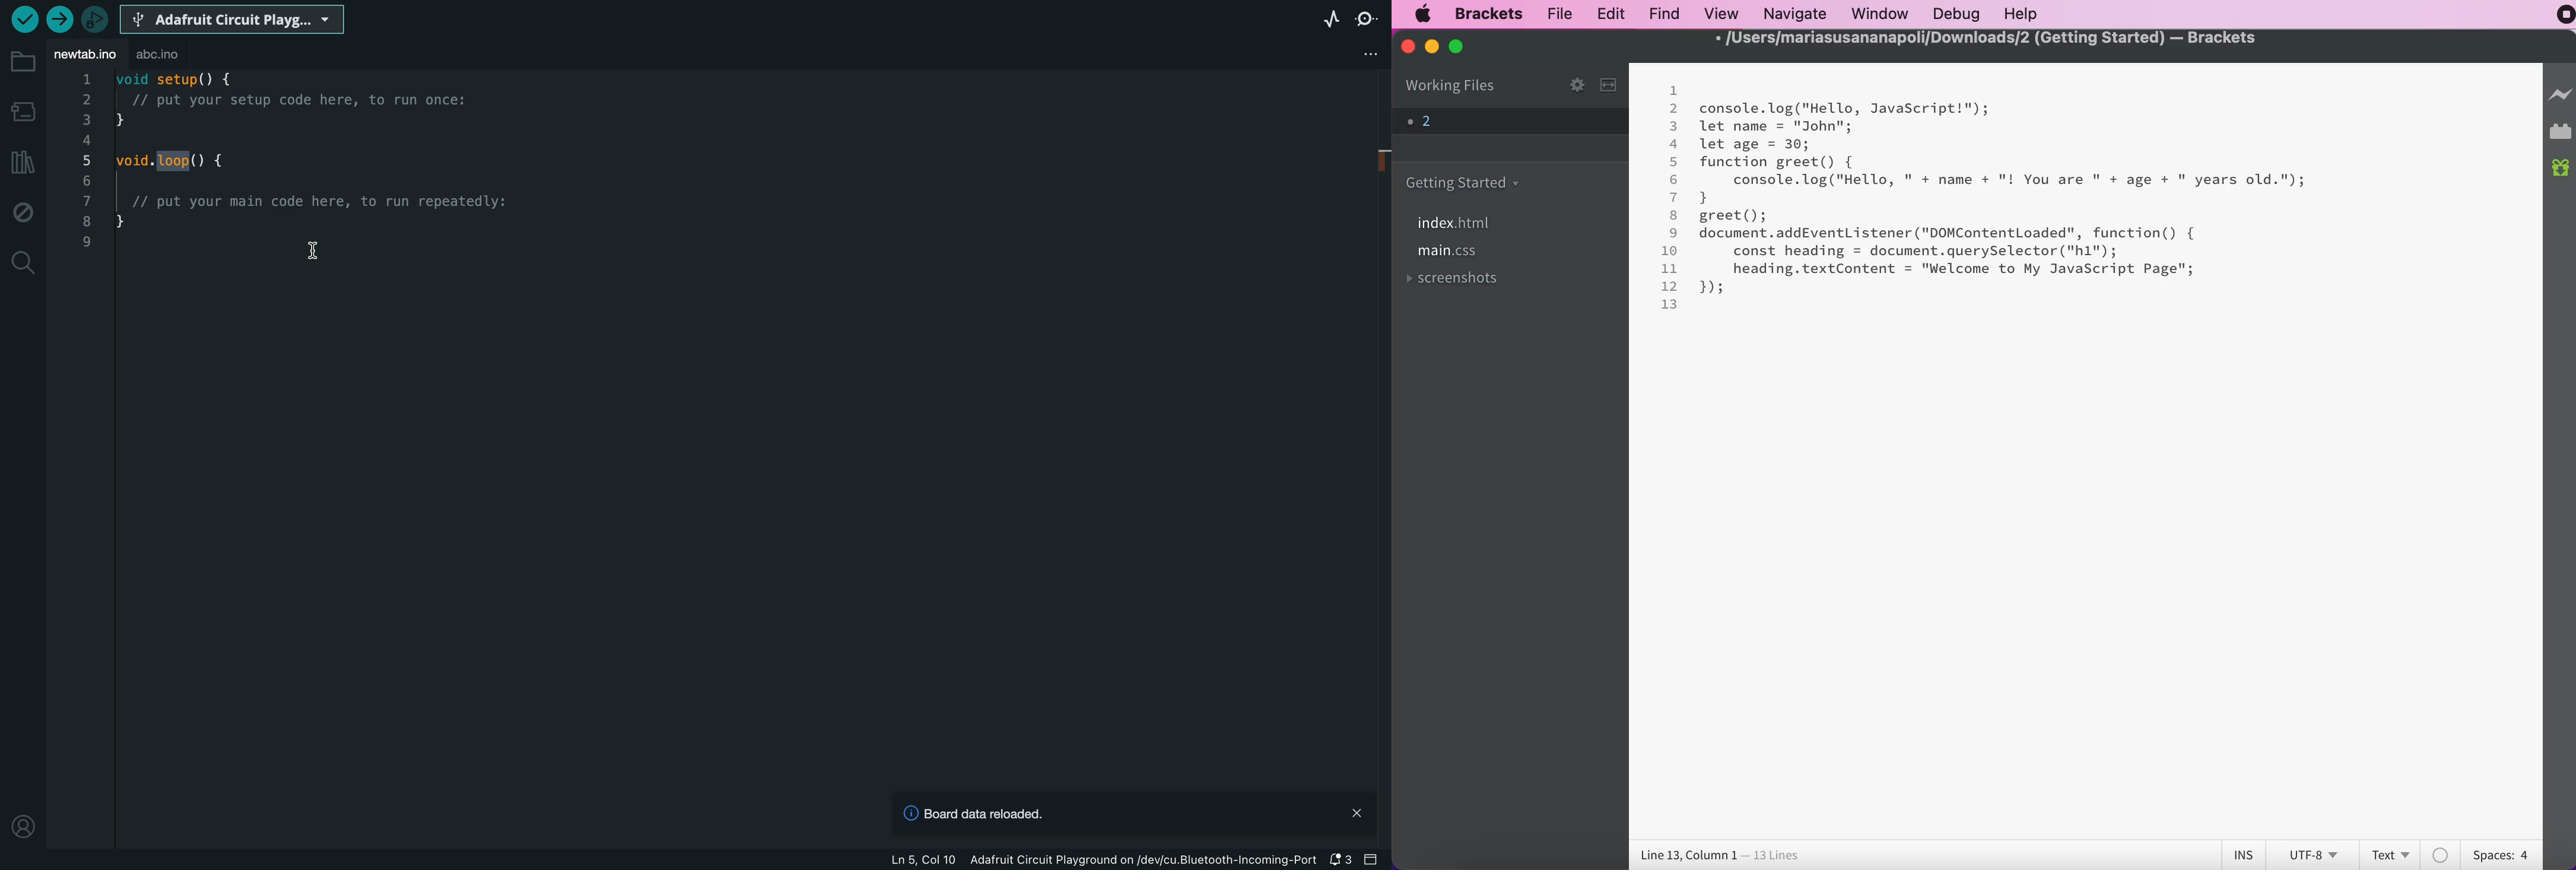 This screenshot has height=896, width=2576. I want to click on getting started folder, so click(1469, 182).